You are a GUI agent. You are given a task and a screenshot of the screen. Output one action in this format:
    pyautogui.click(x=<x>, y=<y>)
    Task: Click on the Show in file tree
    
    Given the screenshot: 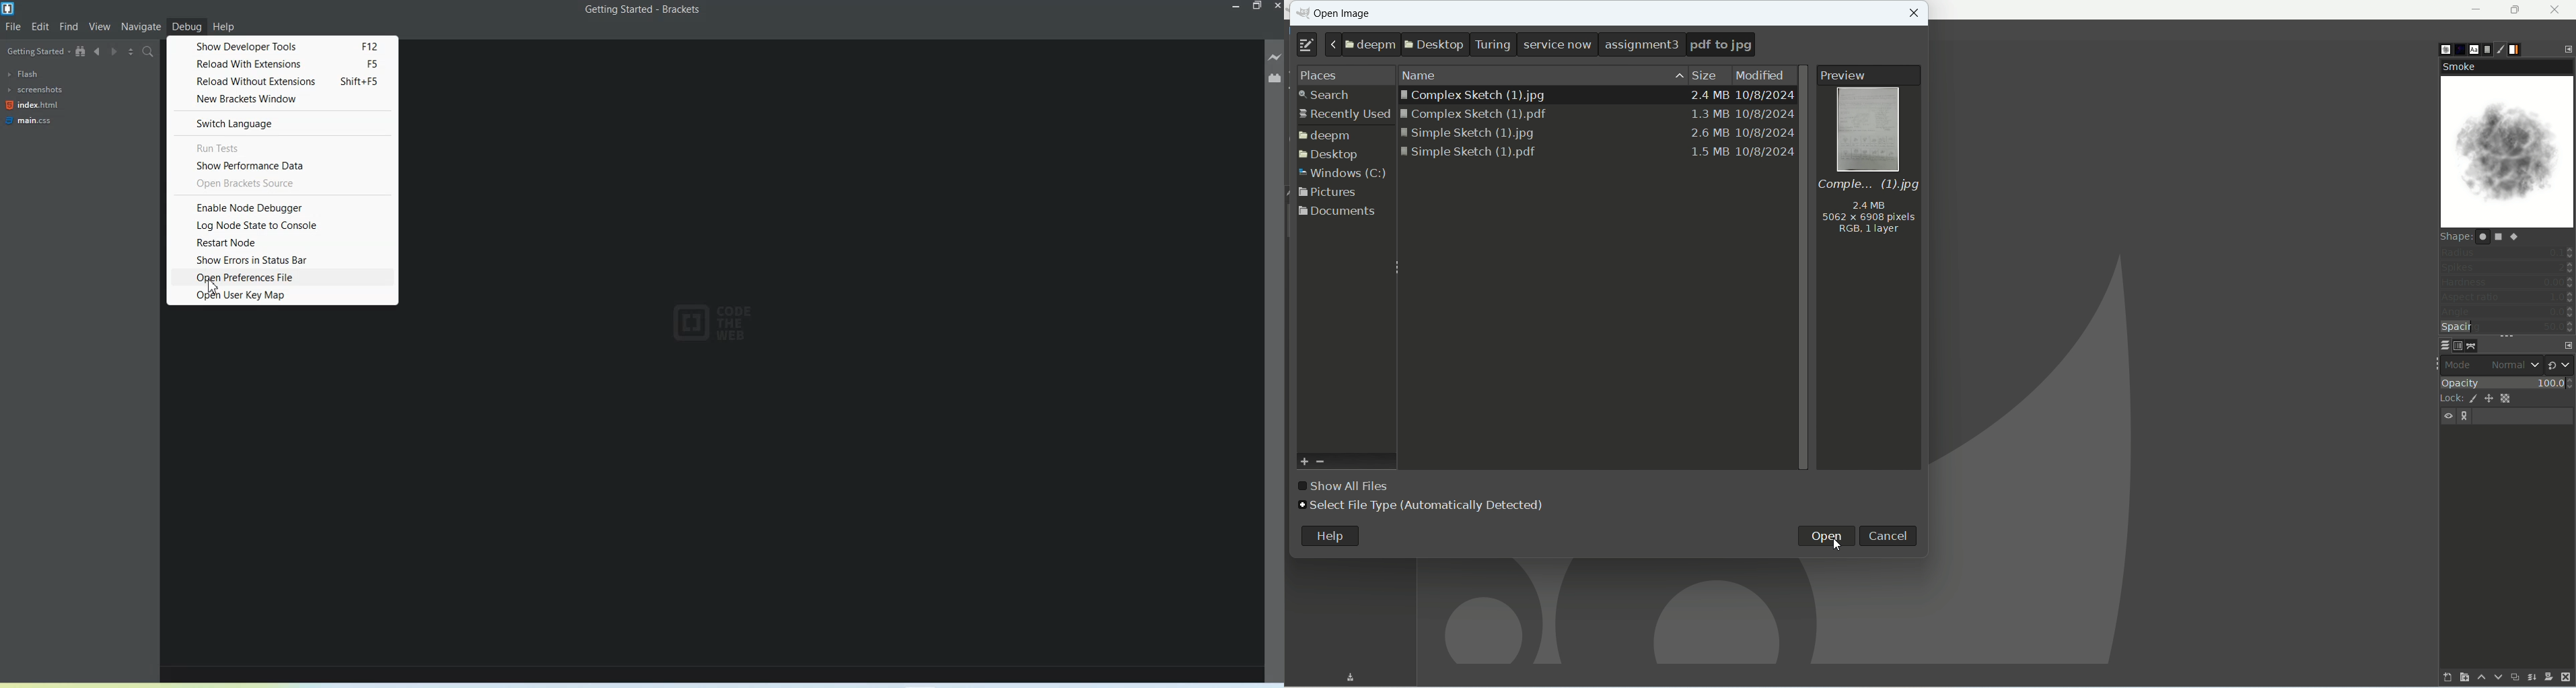 What is the action you would take?
    pyautogui.click(x=82, y=52)
    